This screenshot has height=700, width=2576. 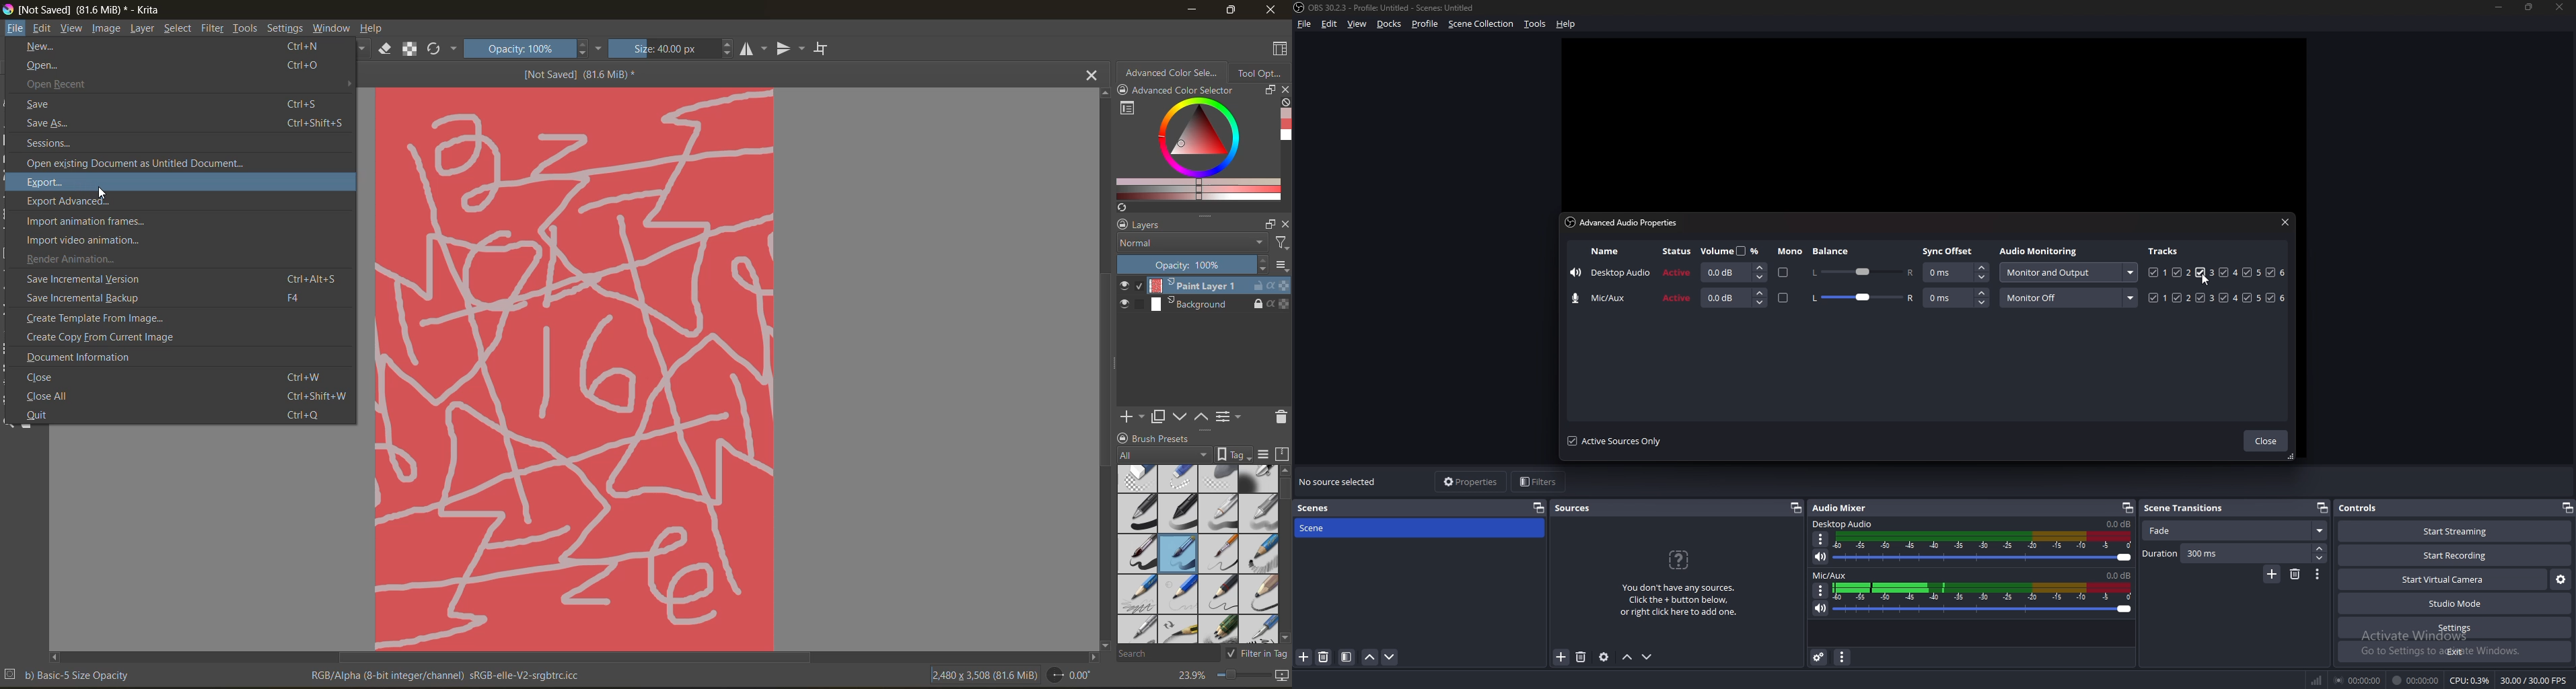 What do you see at coordinates (1845, 524) in the screenshot?
I see `desktop audio` at bounding box center [1845, 524].